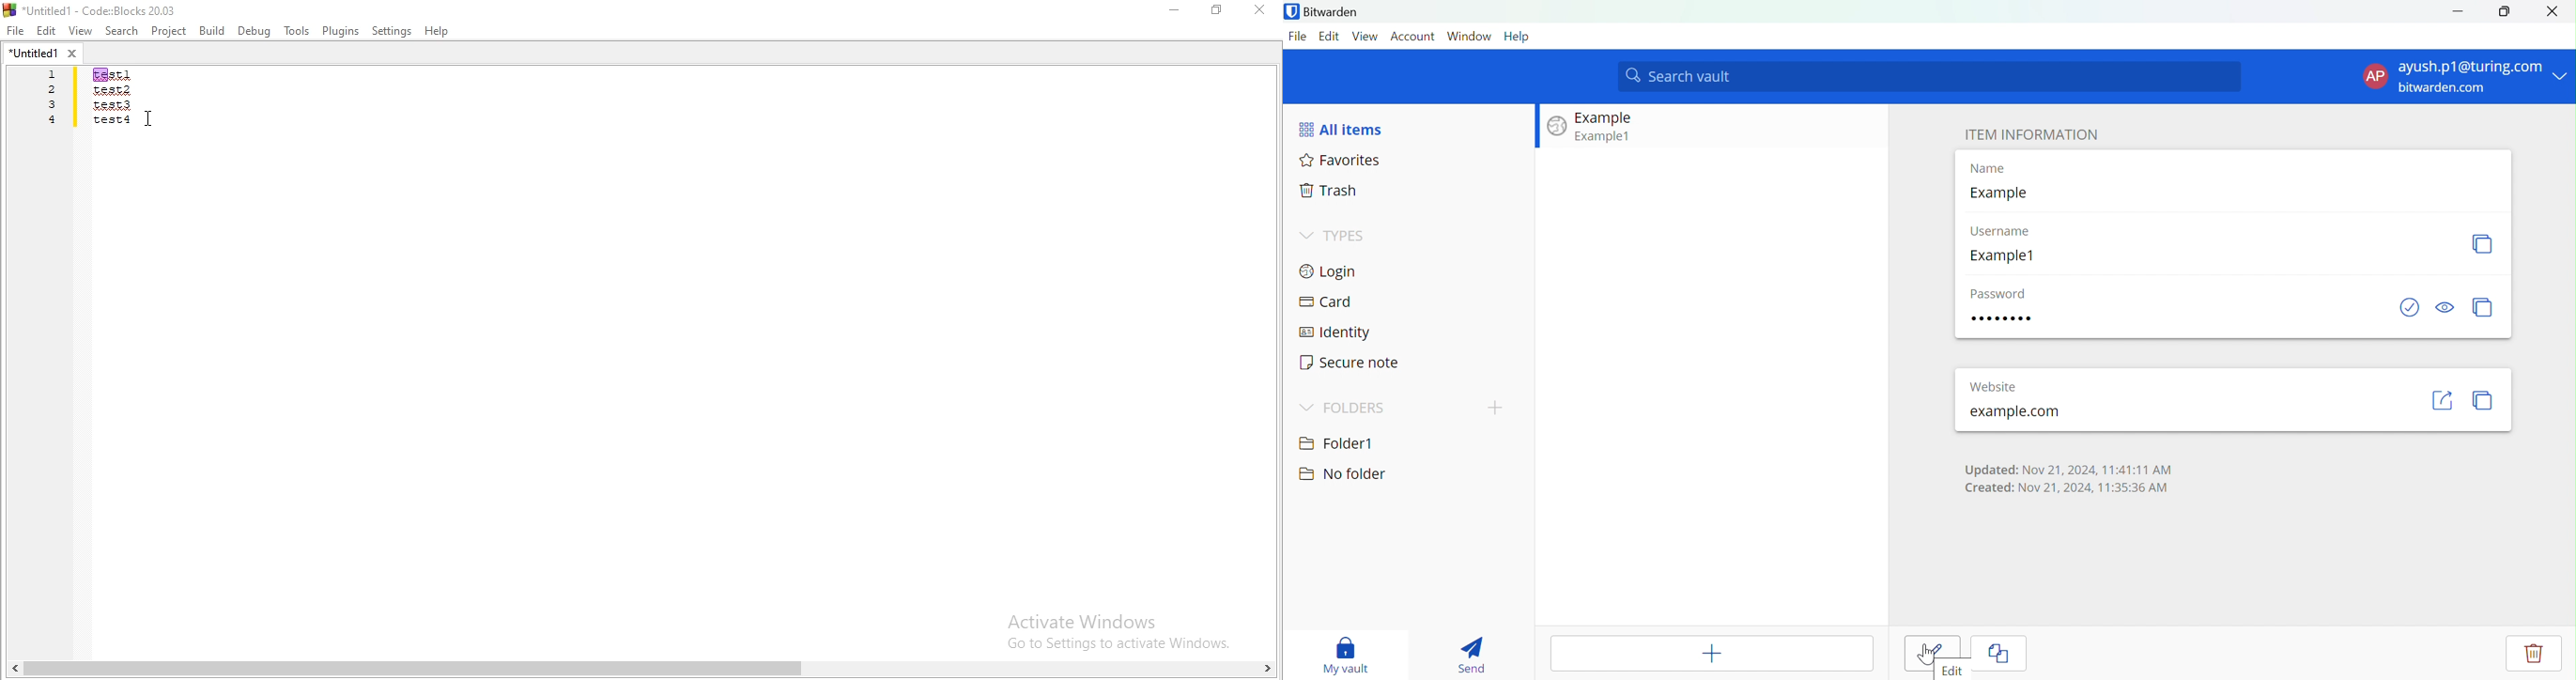  Describe the element at coordinates (1330, 192) in the screenshot. I see `Trash` at that location.